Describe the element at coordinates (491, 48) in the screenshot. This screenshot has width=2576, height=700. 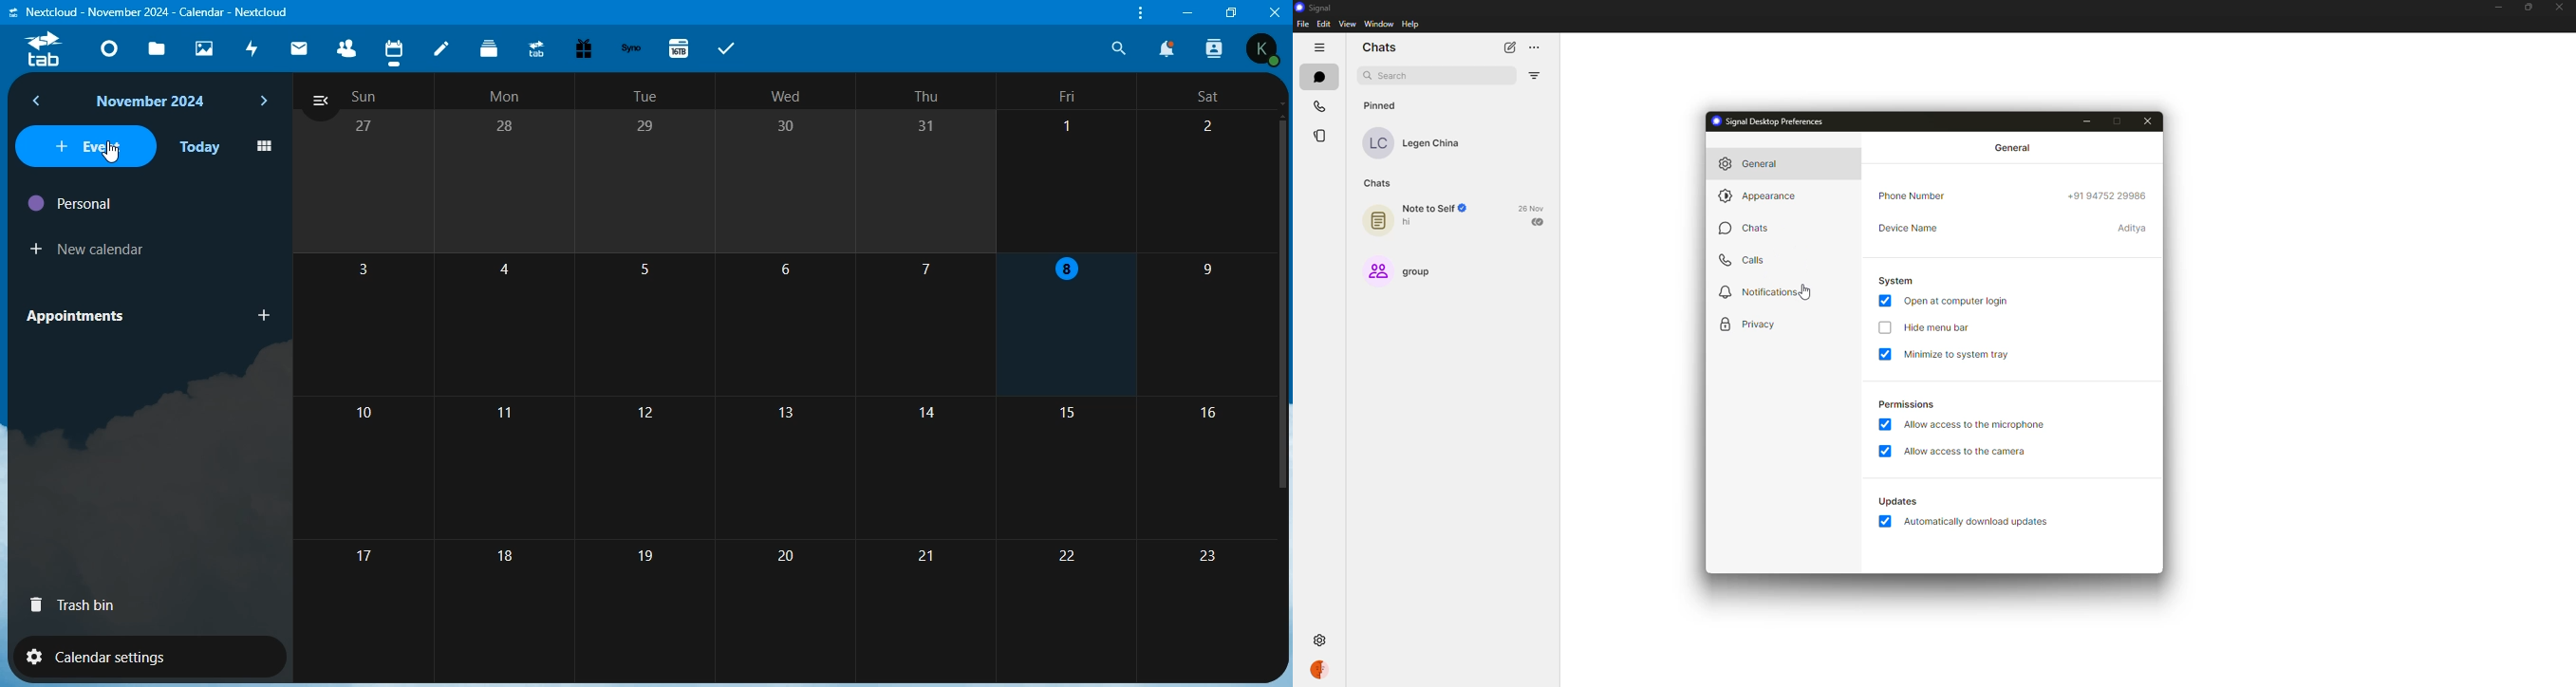
I see `deck` at that location.